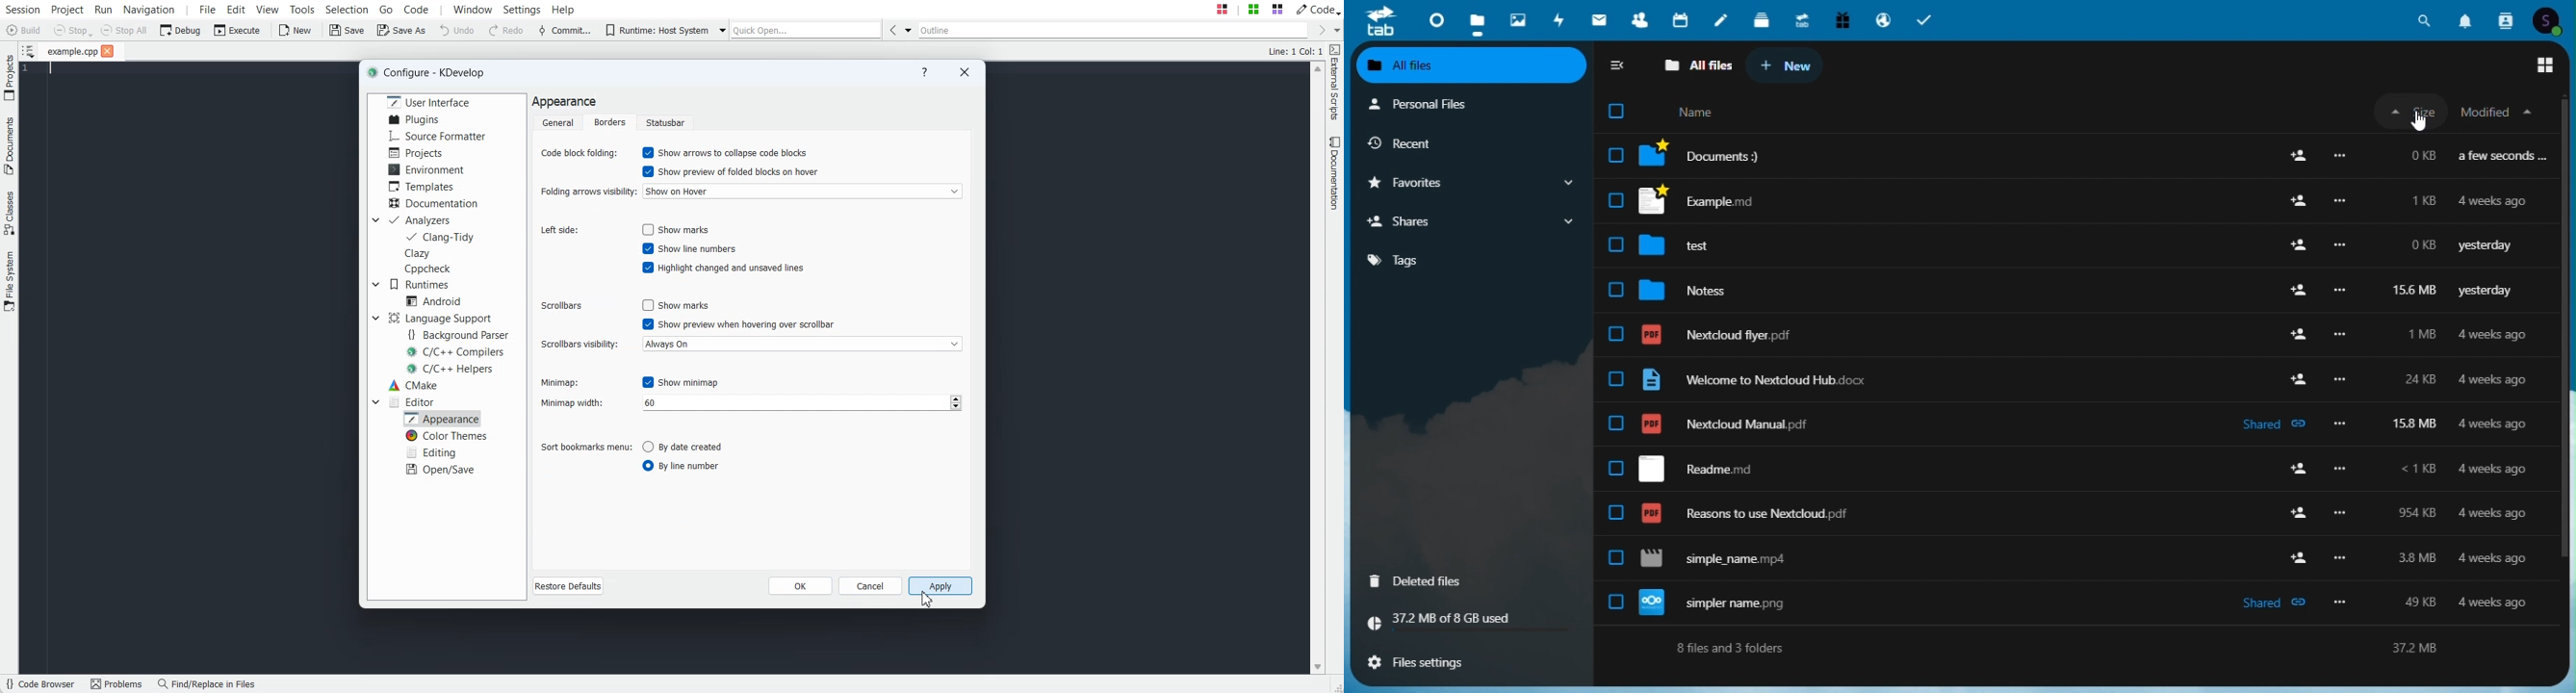 Image resolution: width=2576 pixels, height=700 pixels. Describe the element at coordinates (565, 30) in the screenshot. I see `Commit` at that location.